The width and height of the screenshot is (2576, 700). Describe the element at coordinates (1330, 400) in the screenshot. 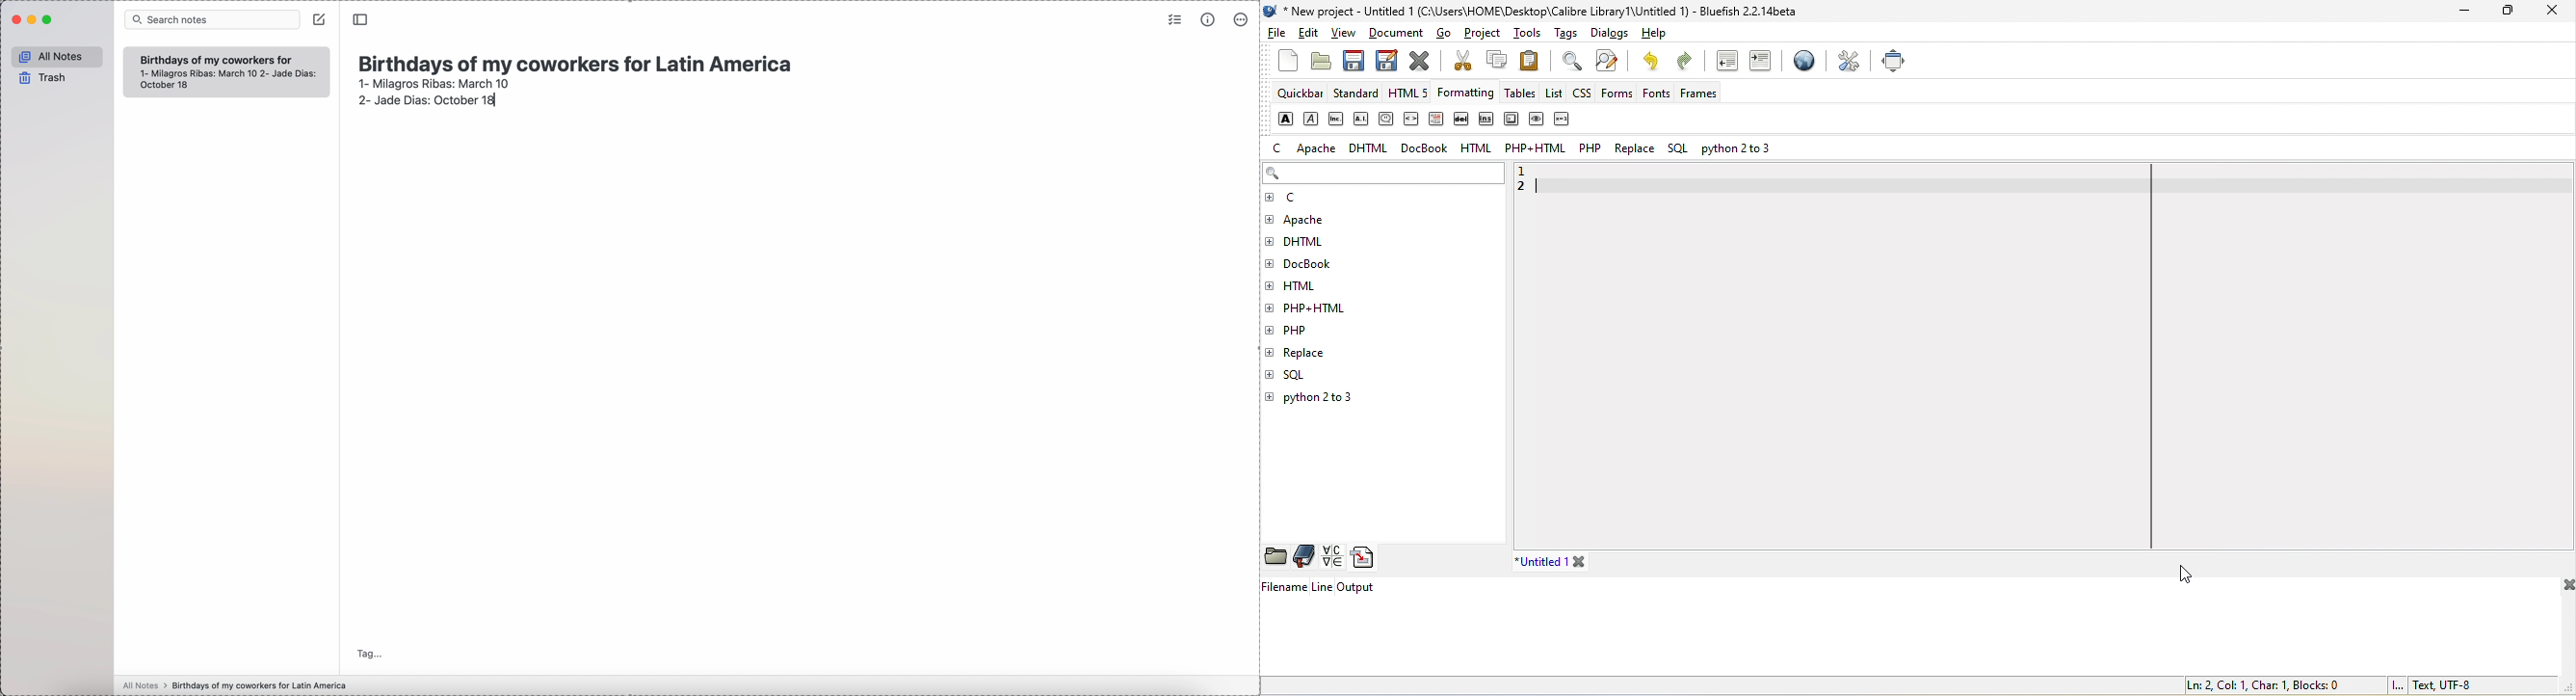

I see `python 2 to 3` at that location.